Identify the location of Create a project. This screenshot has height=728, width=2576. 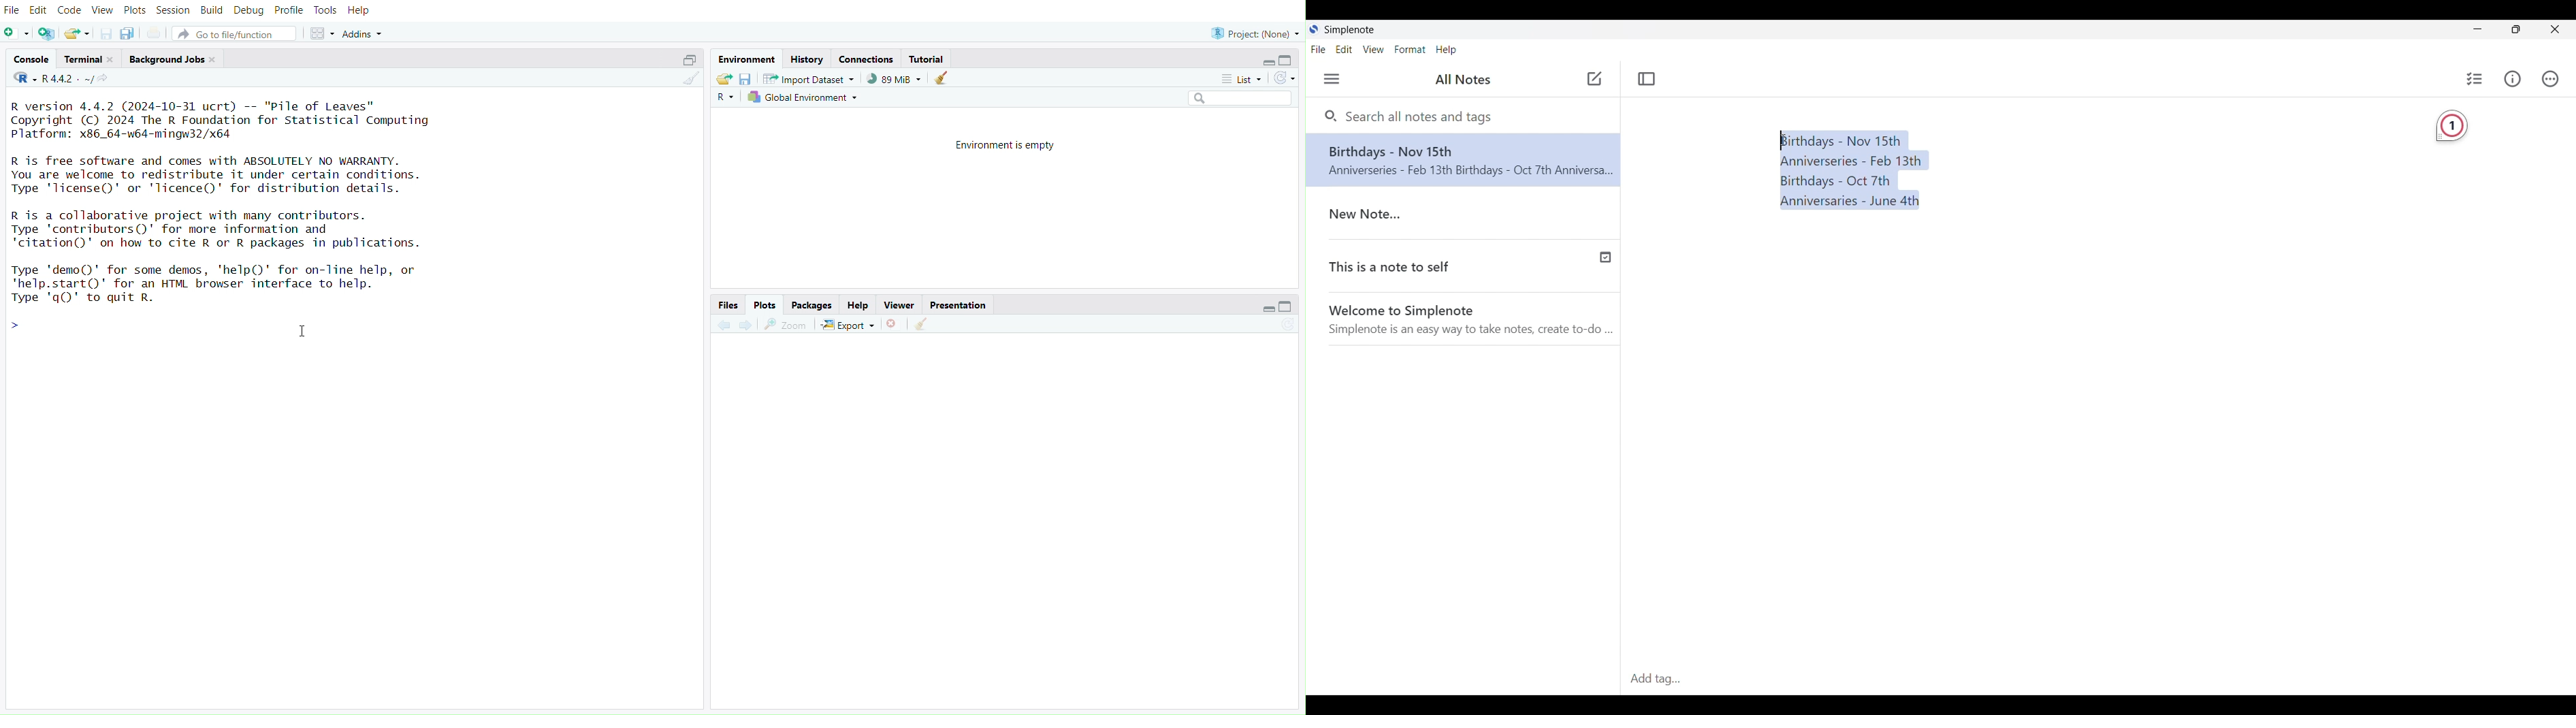
(46, 31).